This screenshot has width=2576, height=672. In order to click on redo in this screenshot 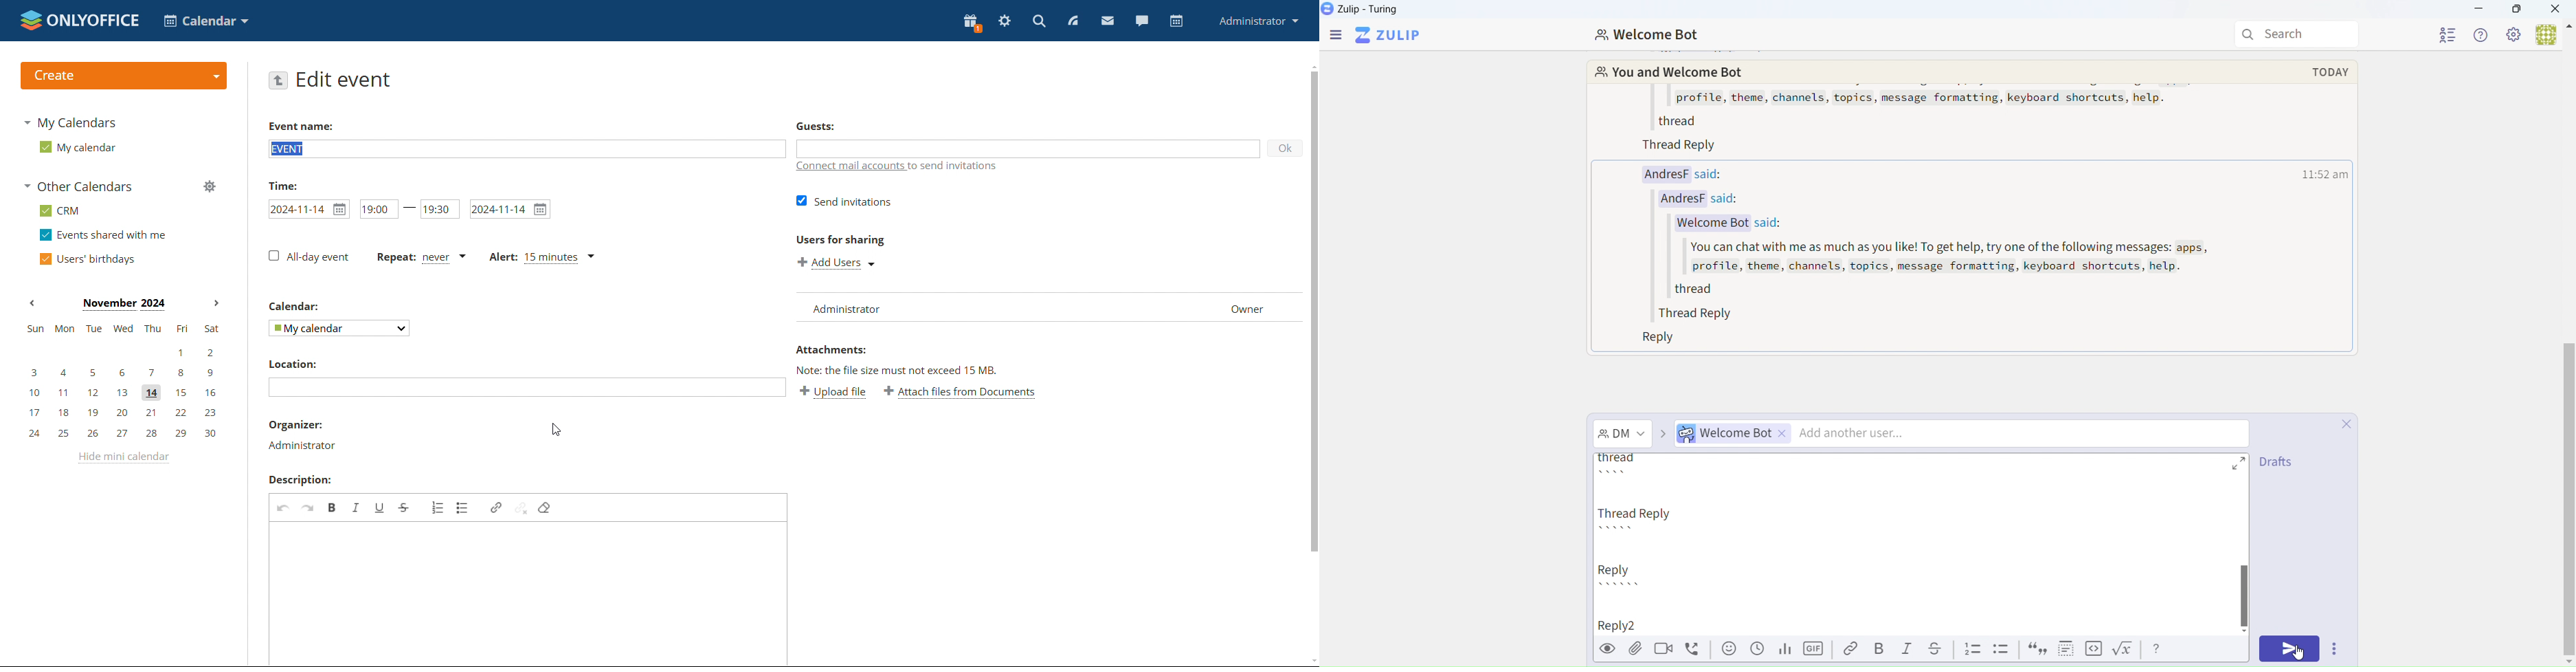, I will do `click(307, 508)`.